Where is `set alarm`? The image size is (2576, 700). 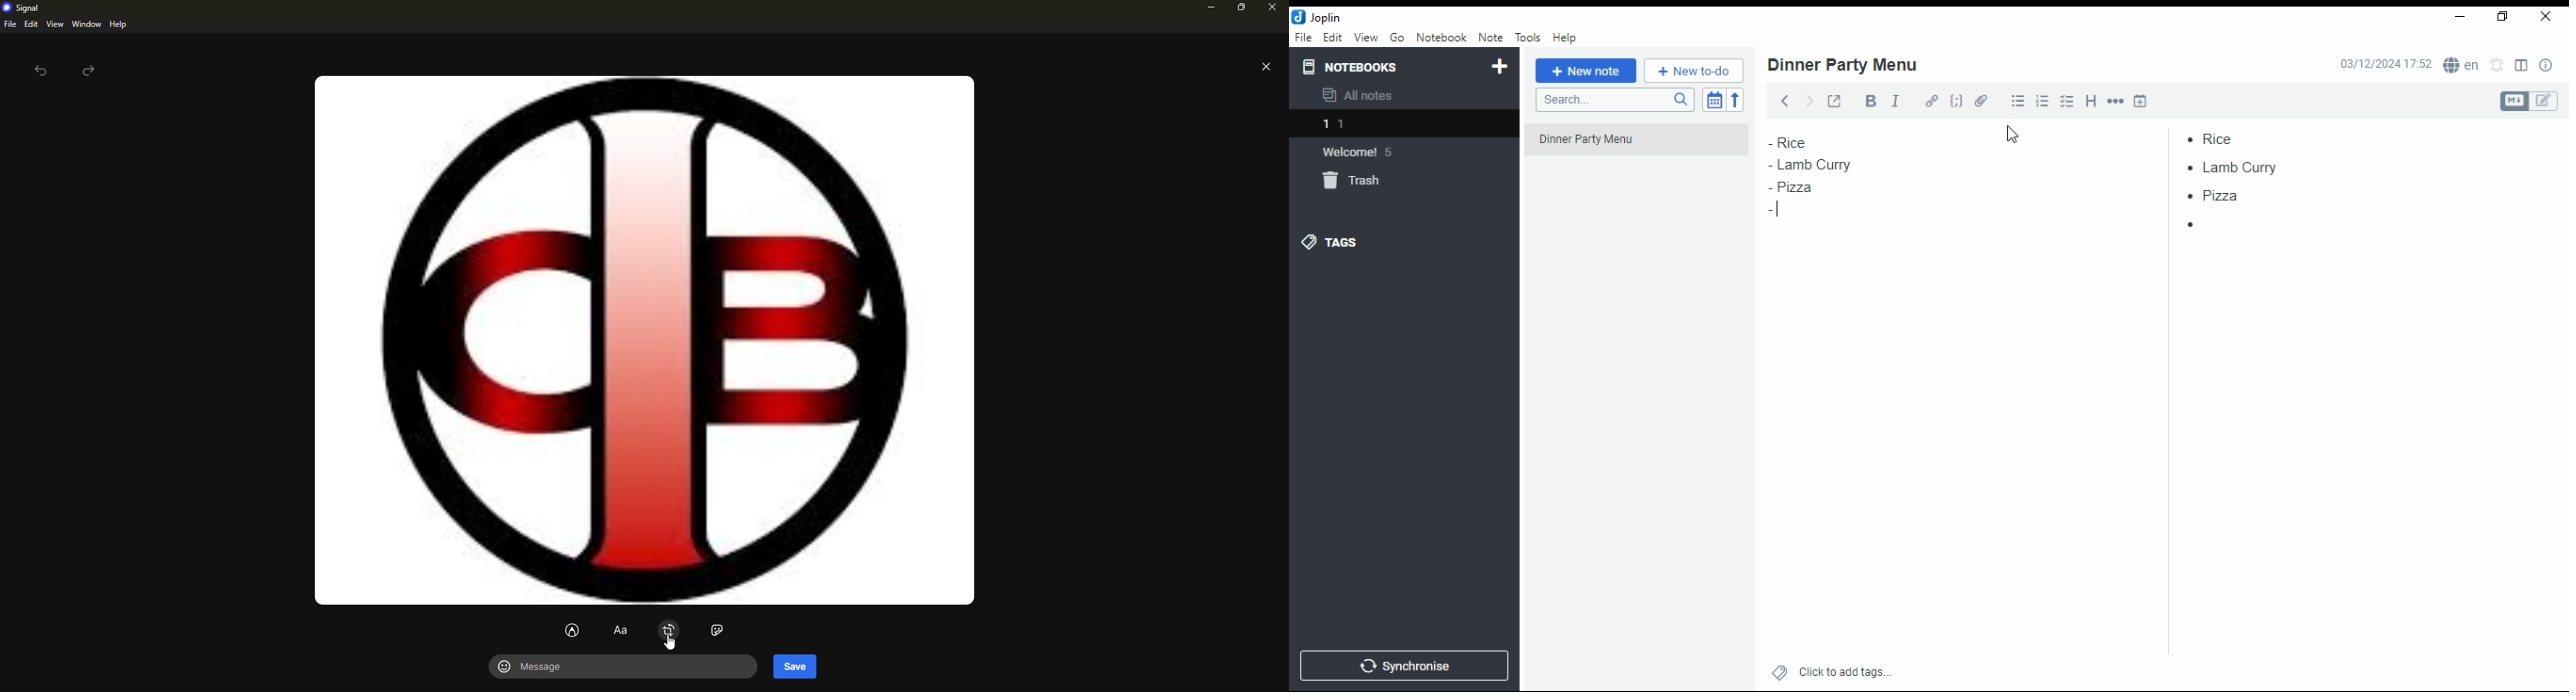
set alarm is located at coordinates (2497, 65).